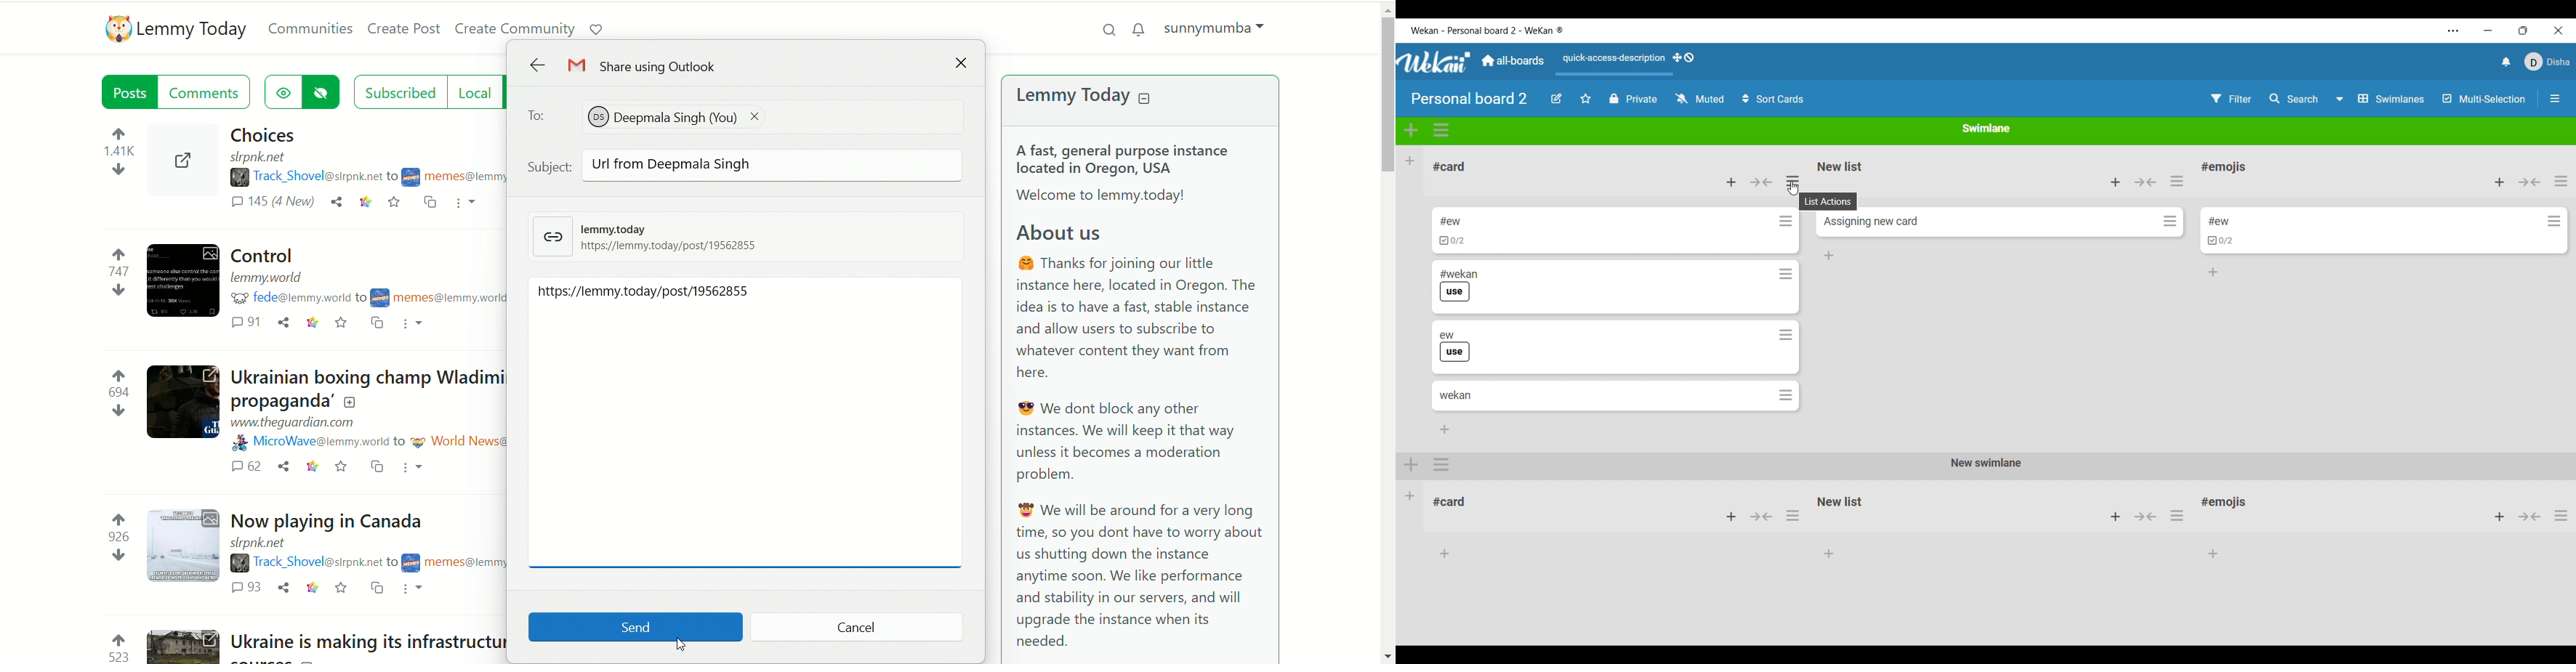  Describe the element at coordinates (1434, 62) in the screenshot. I see `Logo of software` at that location.